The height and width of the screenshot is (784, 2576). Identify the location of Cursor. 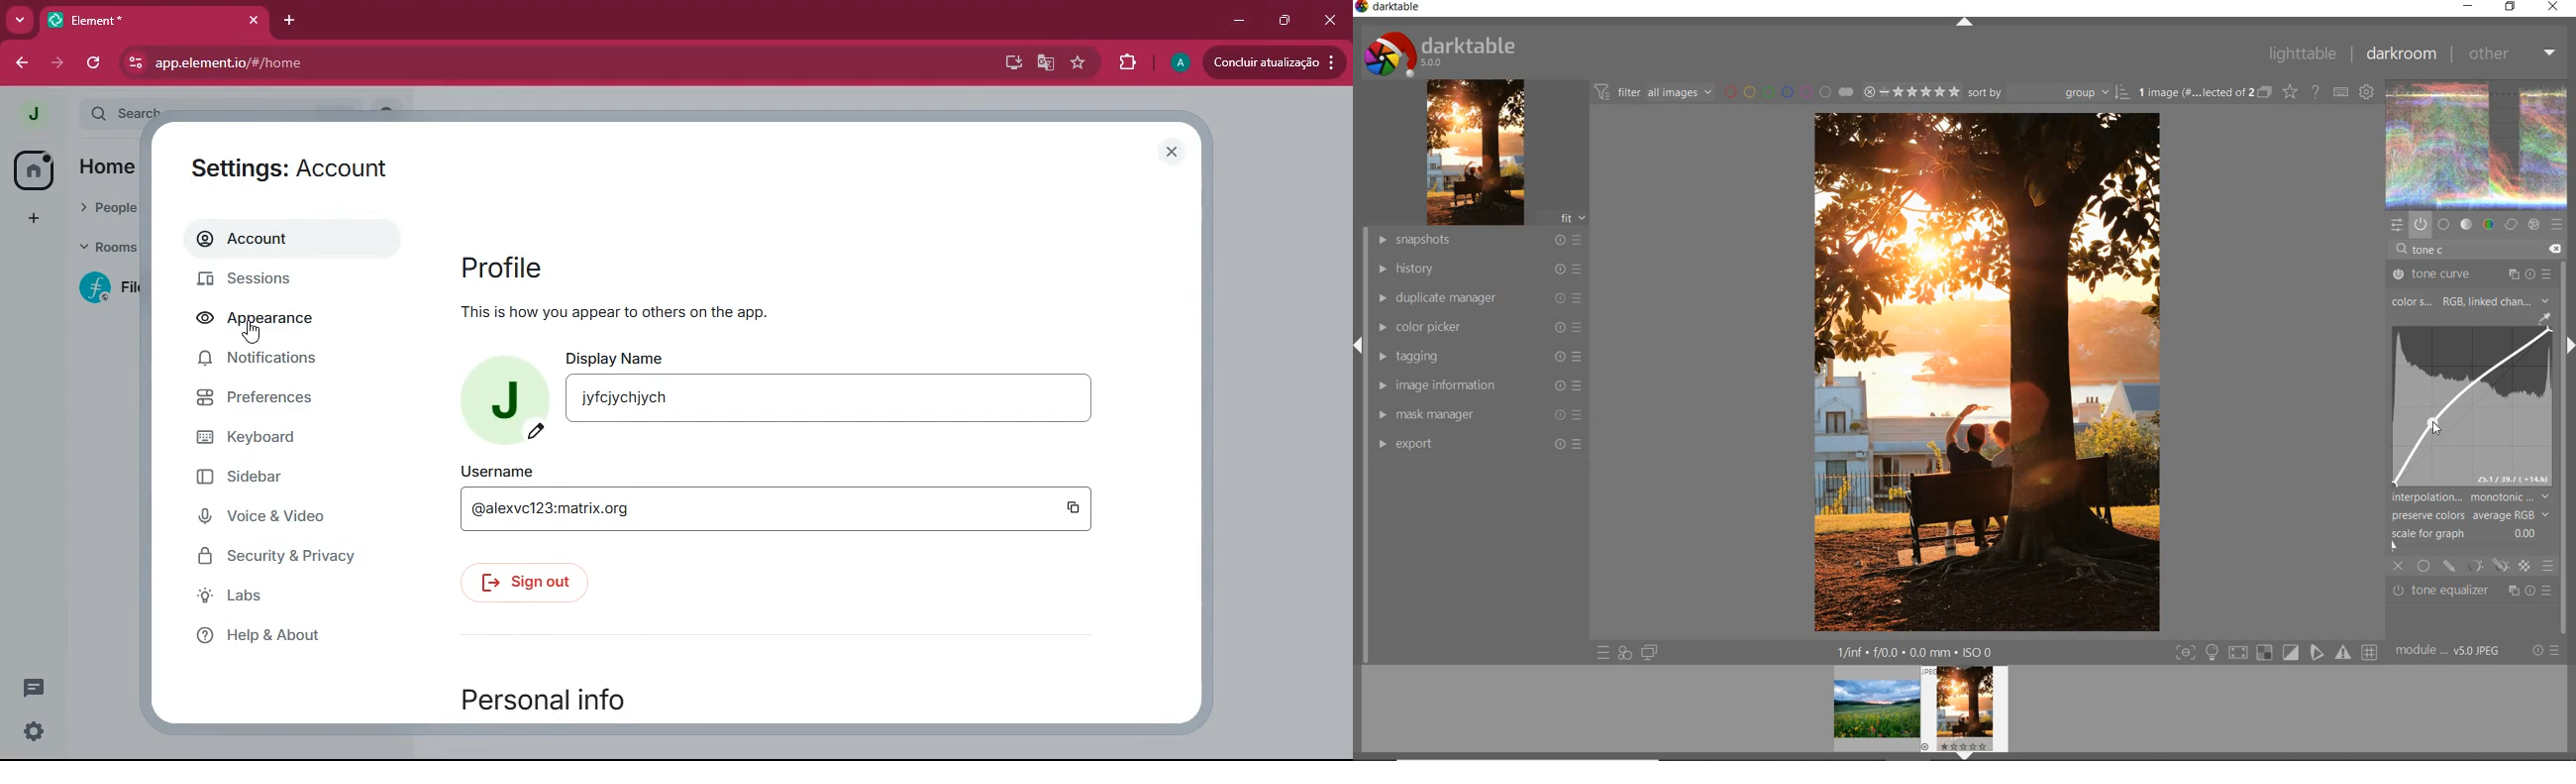
(253, 334).